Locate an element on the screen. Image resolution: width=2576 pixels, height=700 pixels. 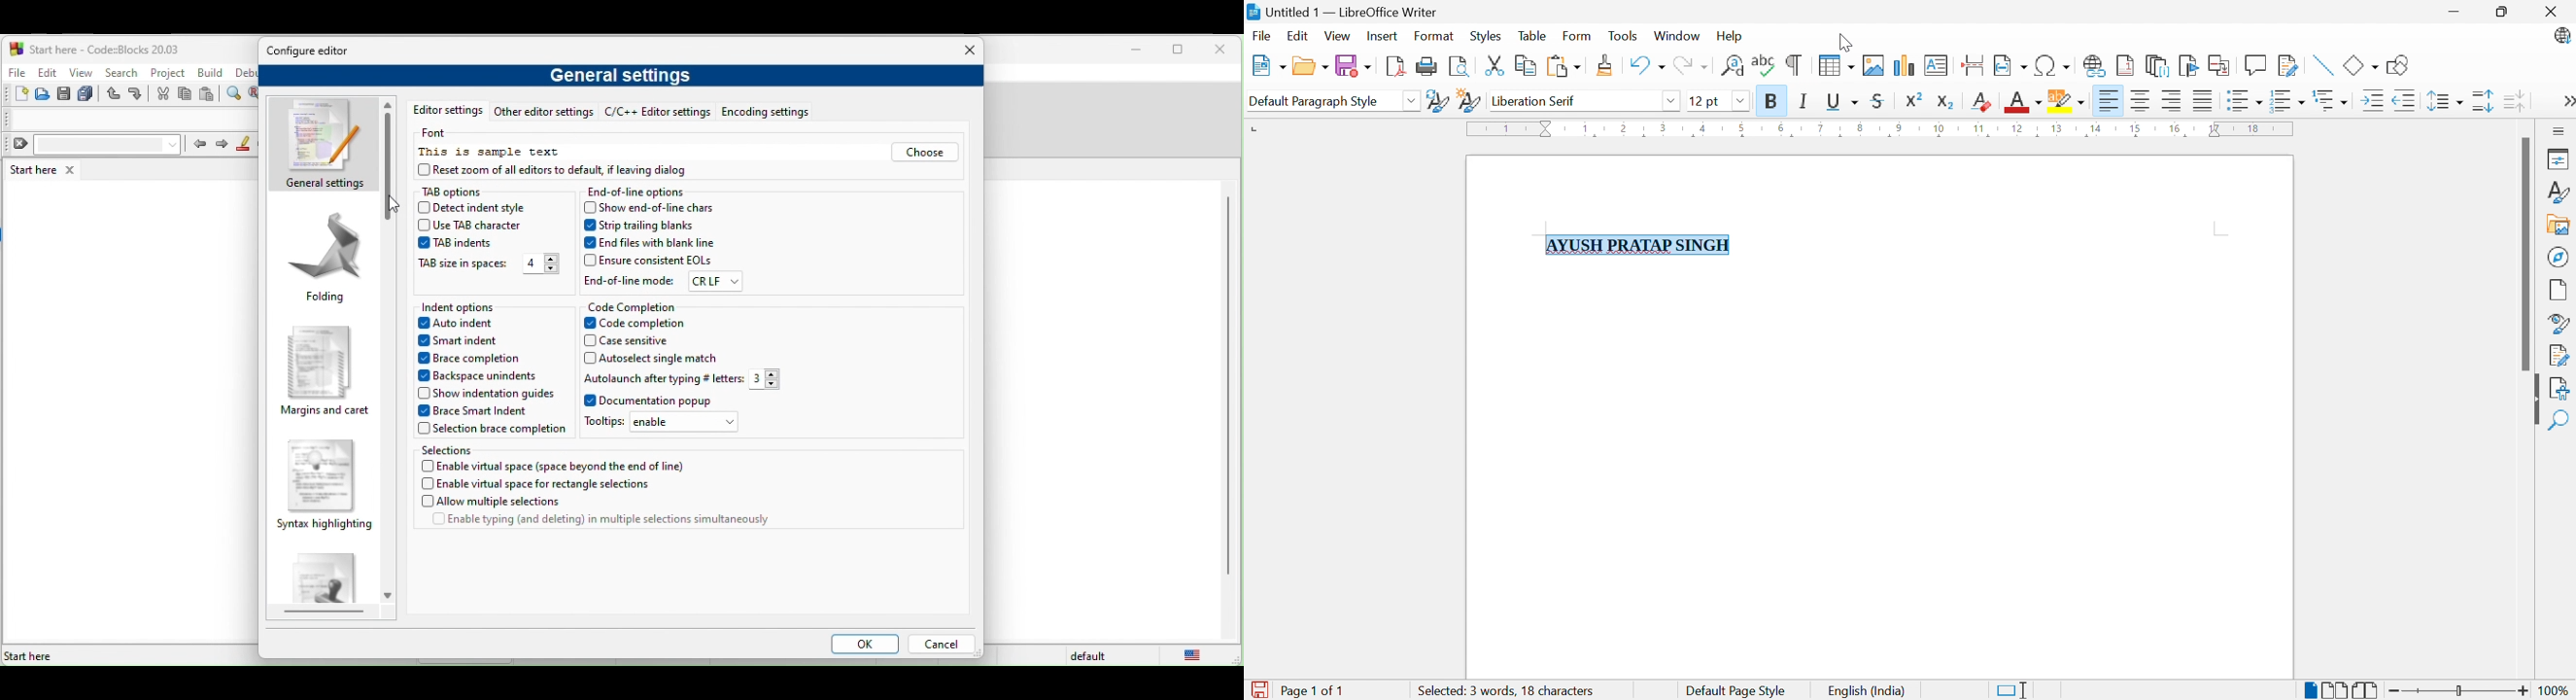
build is located at coordinates (212, 73).